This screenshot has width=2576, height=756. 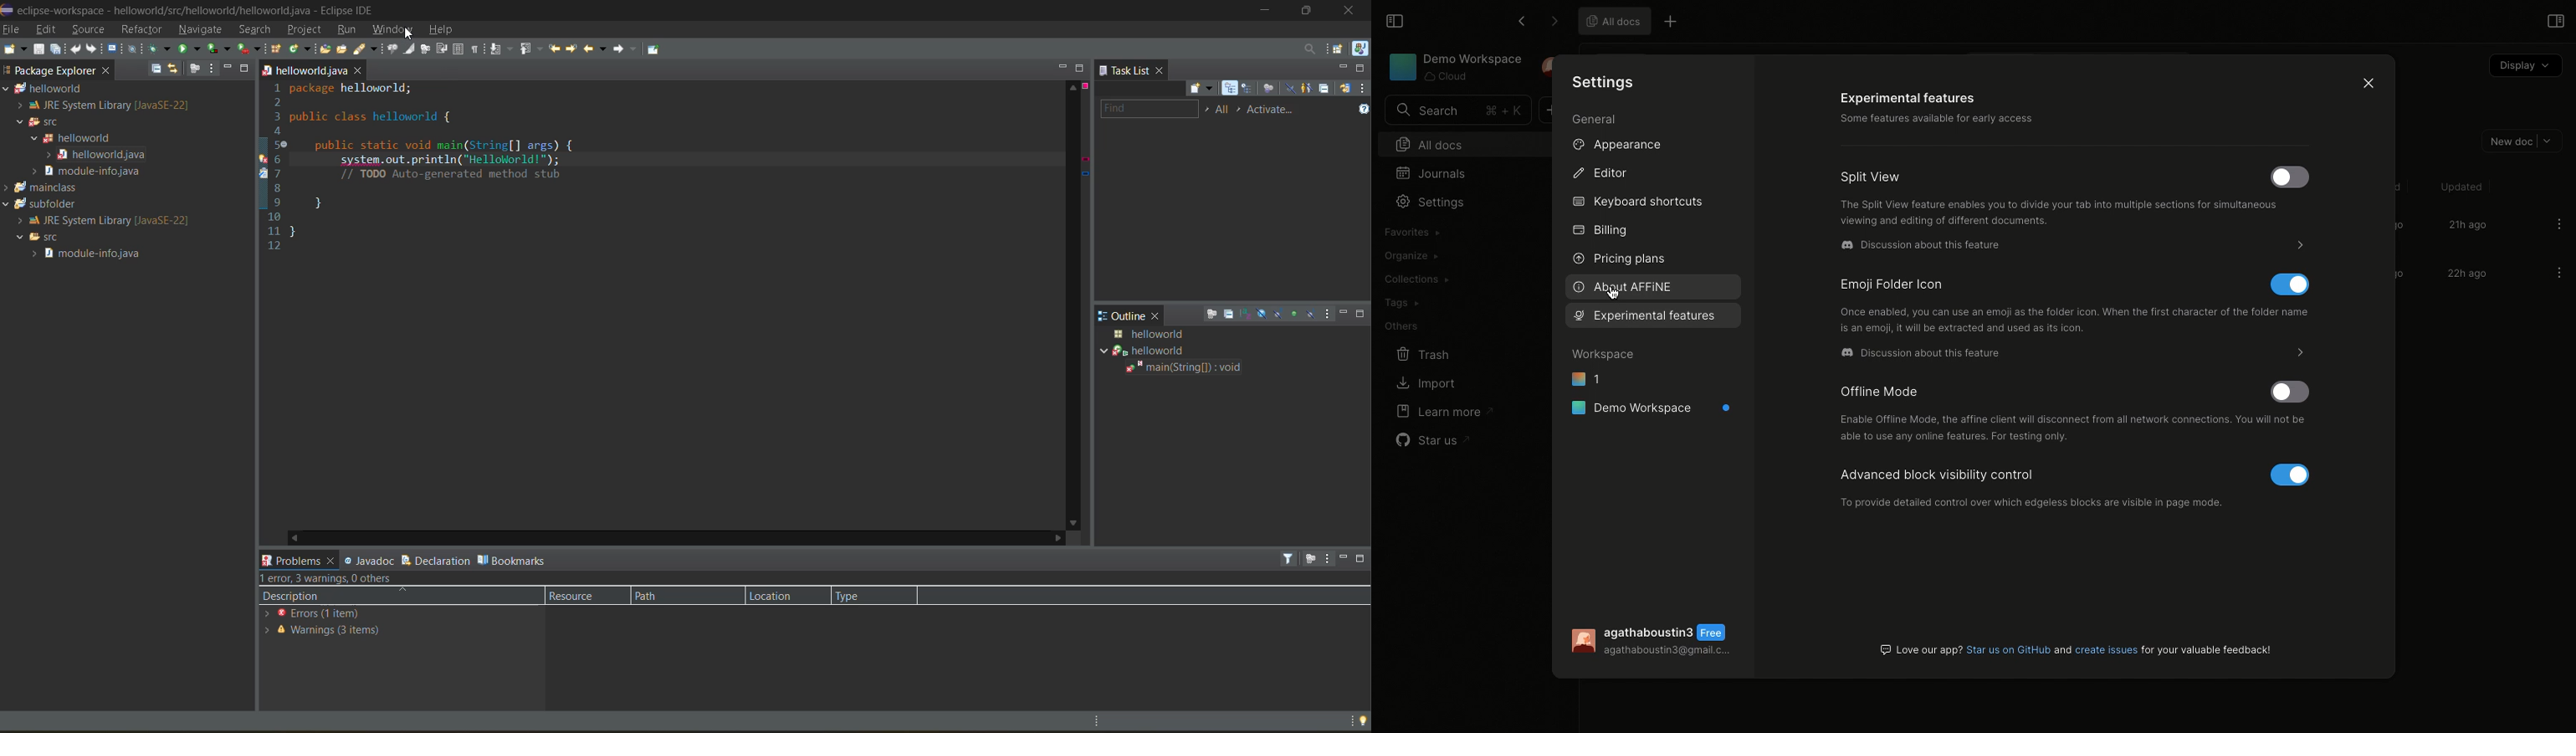 What do you see at coordinates (1283, 314) in the screenshot?
I see `hide static fields and methods` at bounding box center [1283, 314].